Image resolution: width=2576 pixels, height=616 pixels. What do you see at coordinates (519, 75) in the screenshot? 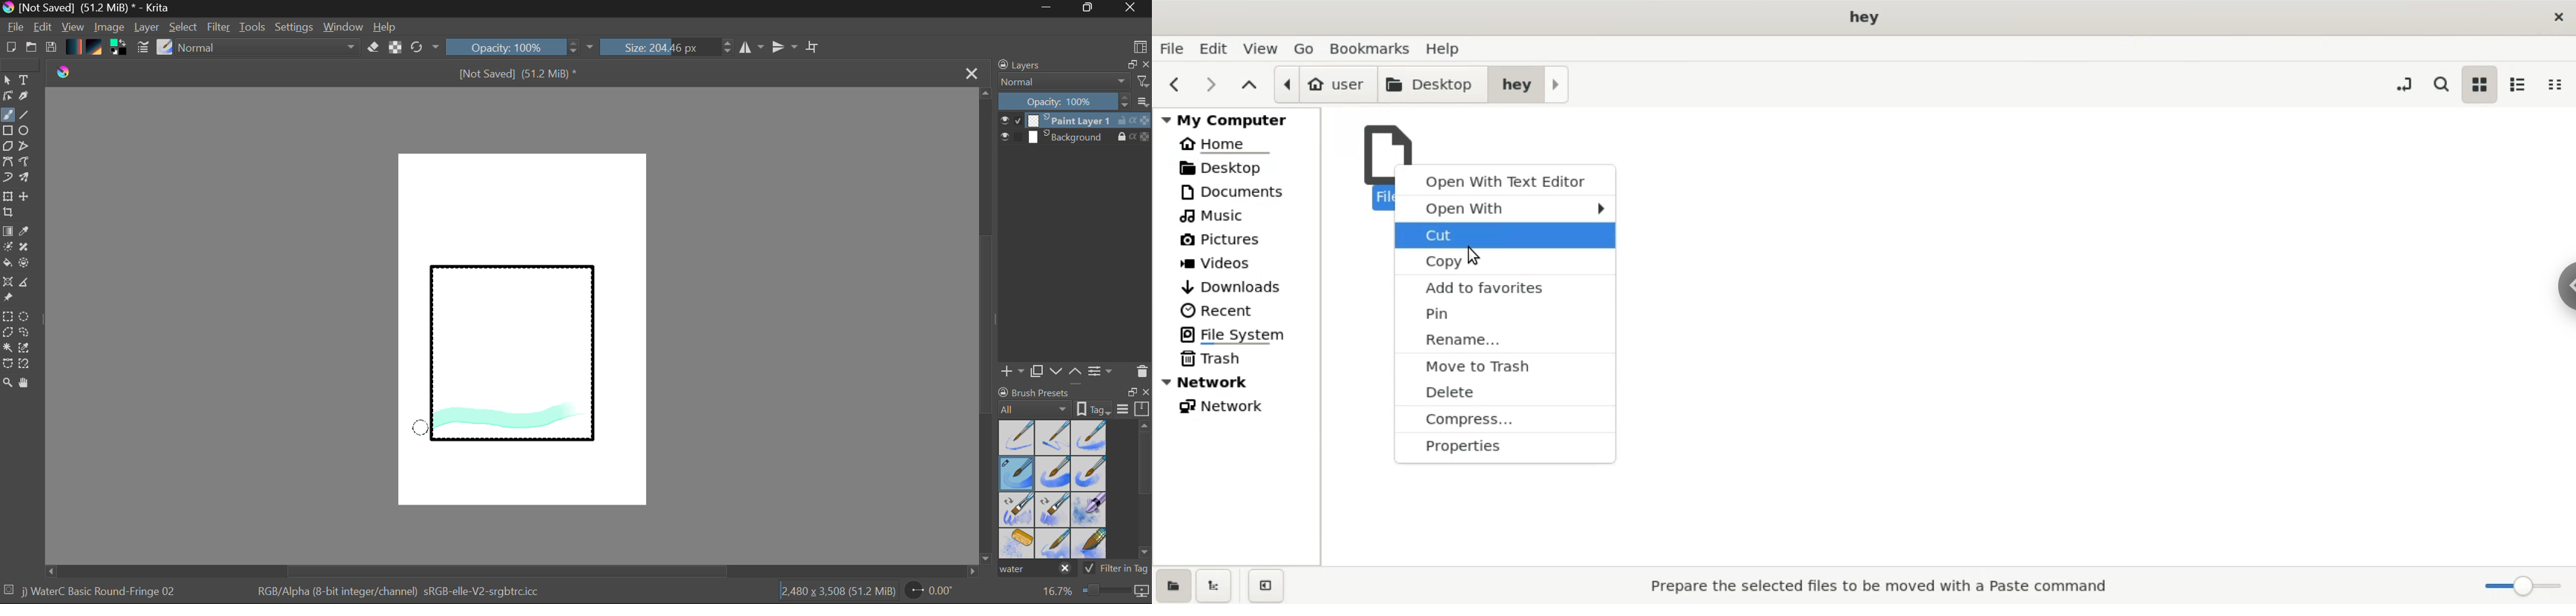
I see `File Name & Size` at bounding box center [519, 75].